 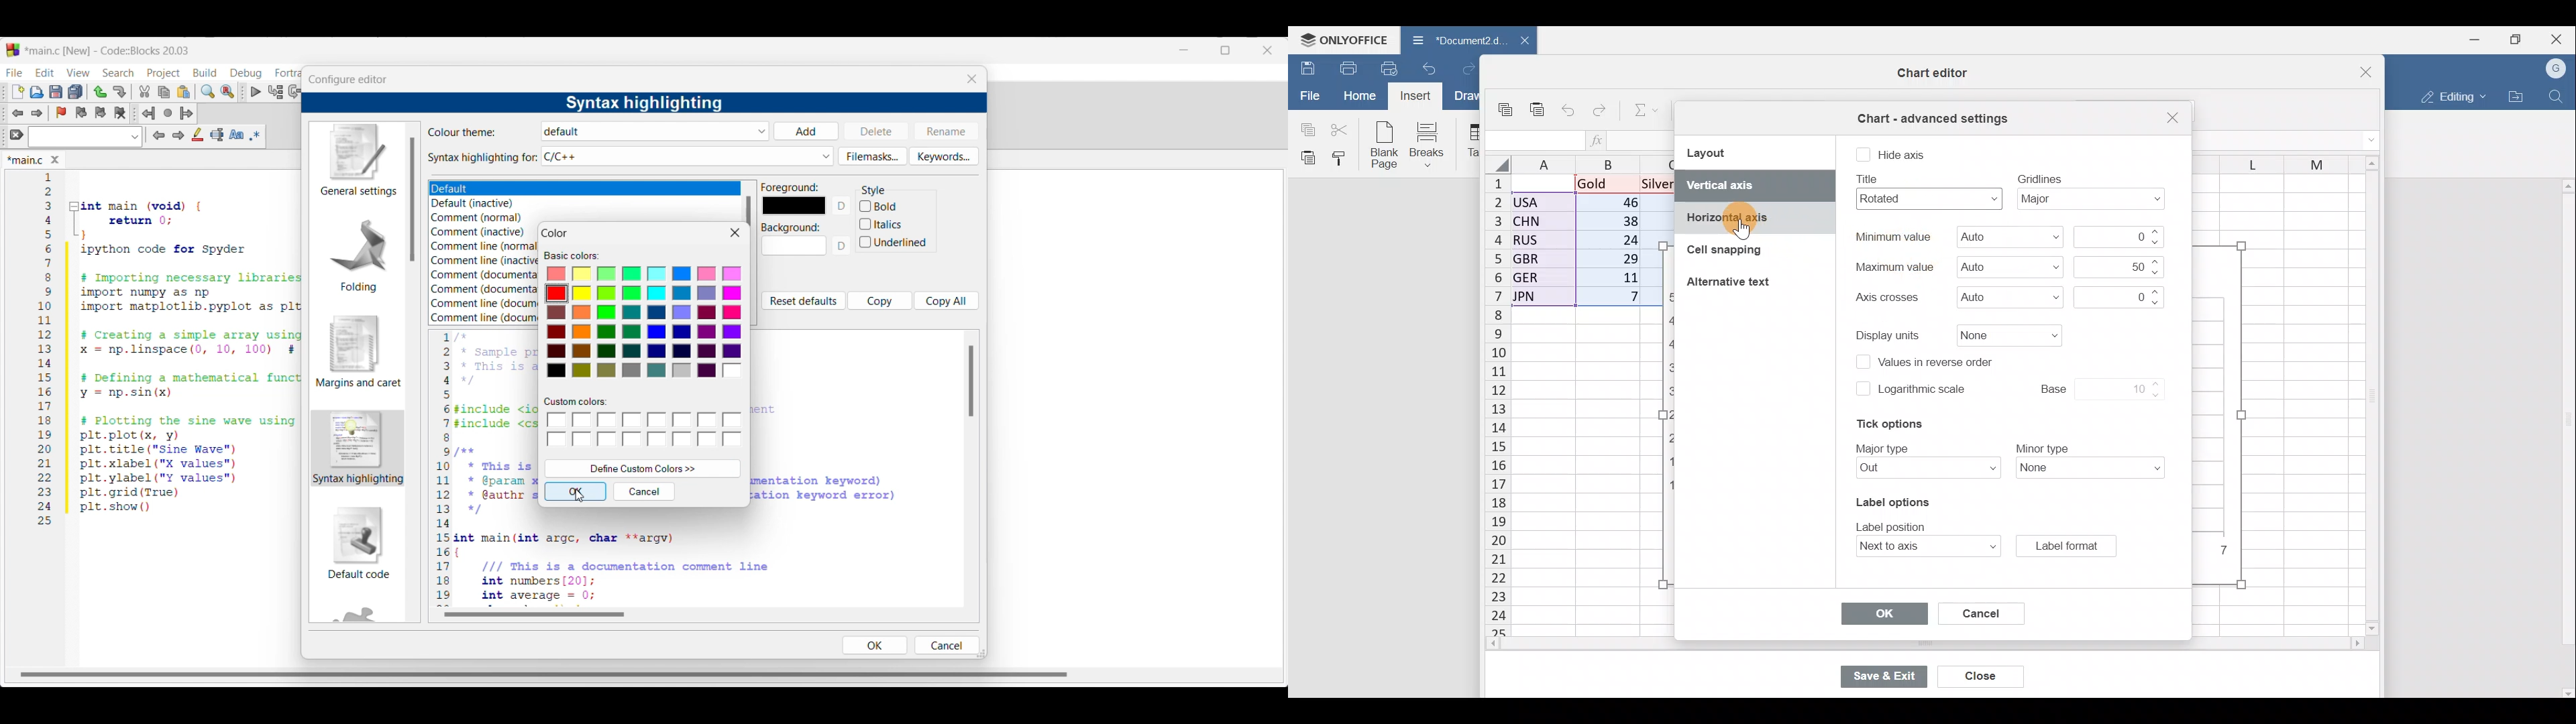 I want to click on Print file, so click(x=1346, y=69).